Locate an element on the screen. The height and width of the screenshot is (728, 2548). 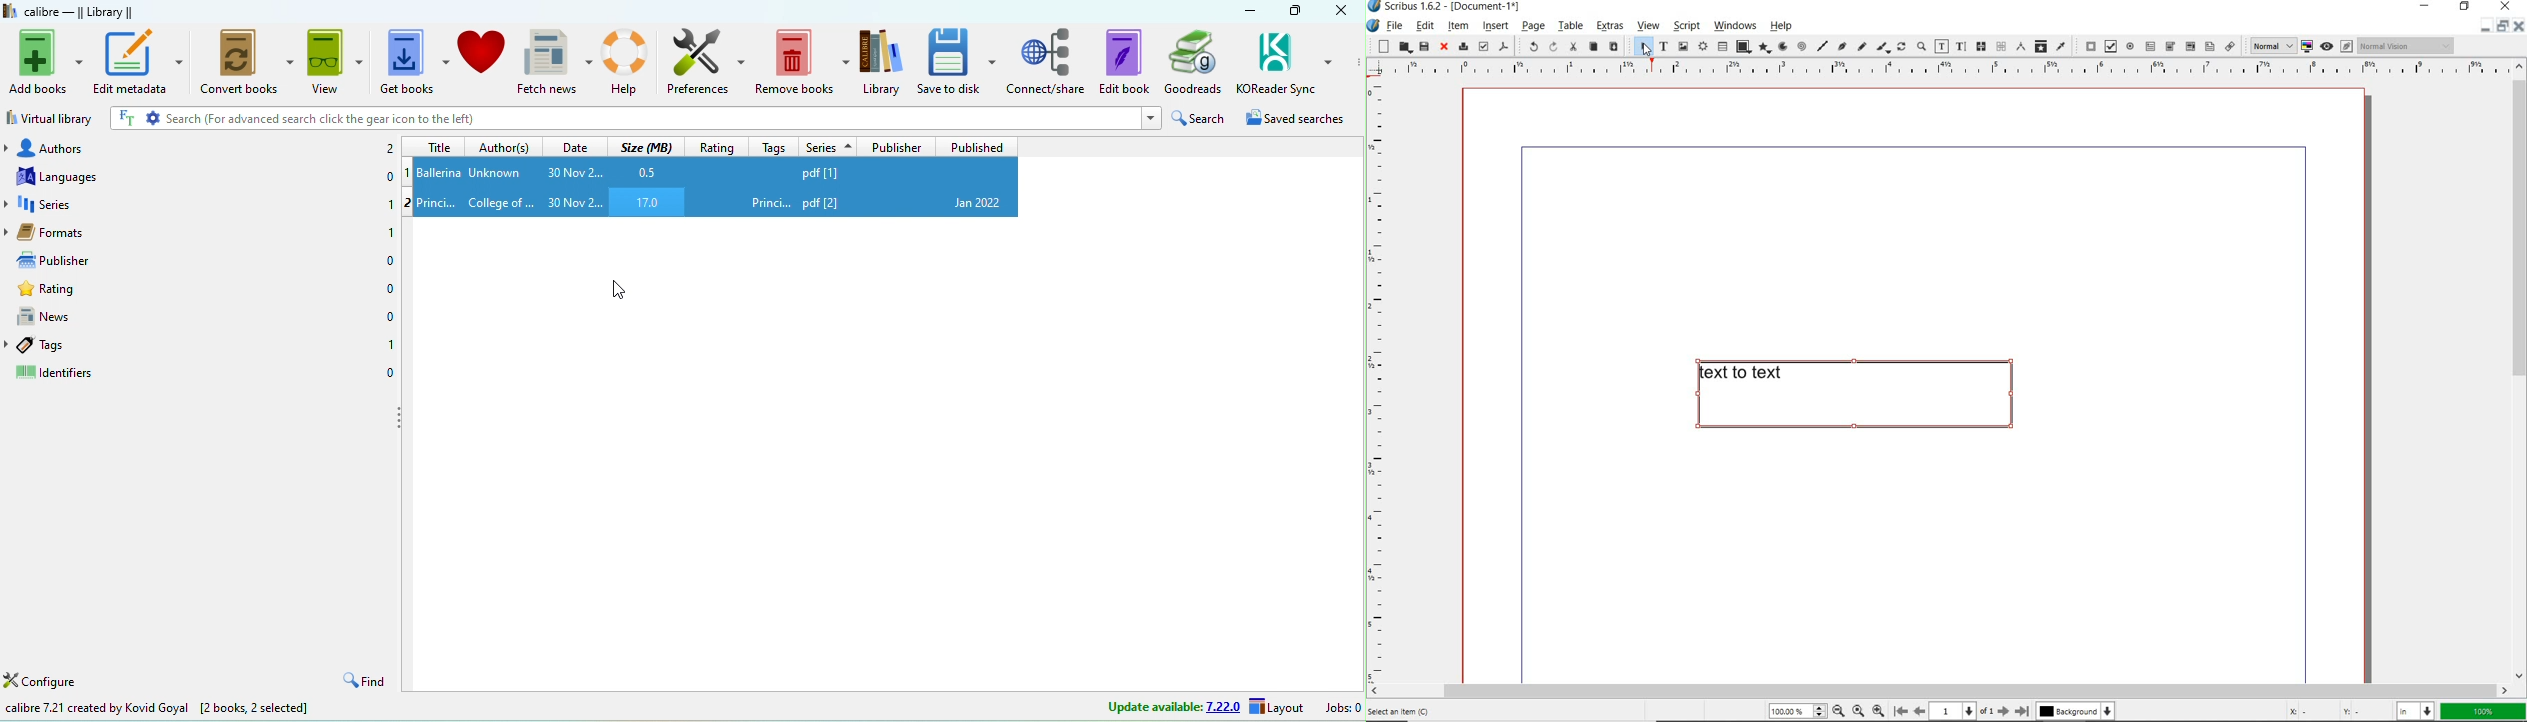
Next page is located at coordinates (2003, 711).